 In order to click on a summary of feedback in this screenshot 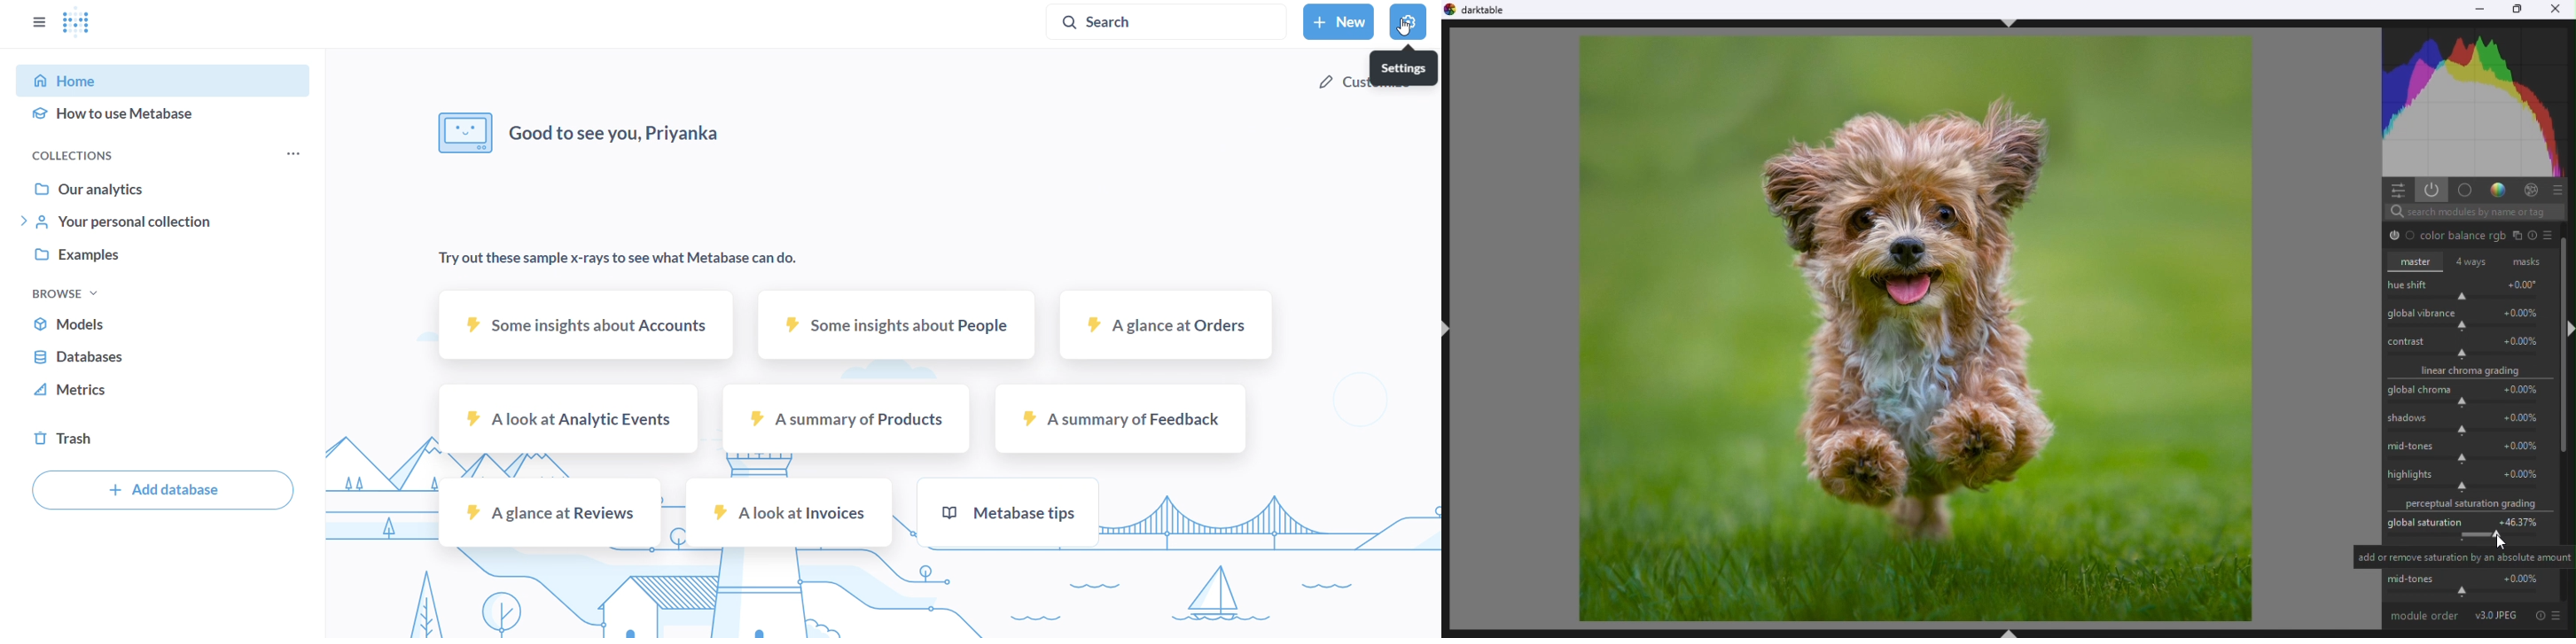, I will do `click(1122, 419)`.